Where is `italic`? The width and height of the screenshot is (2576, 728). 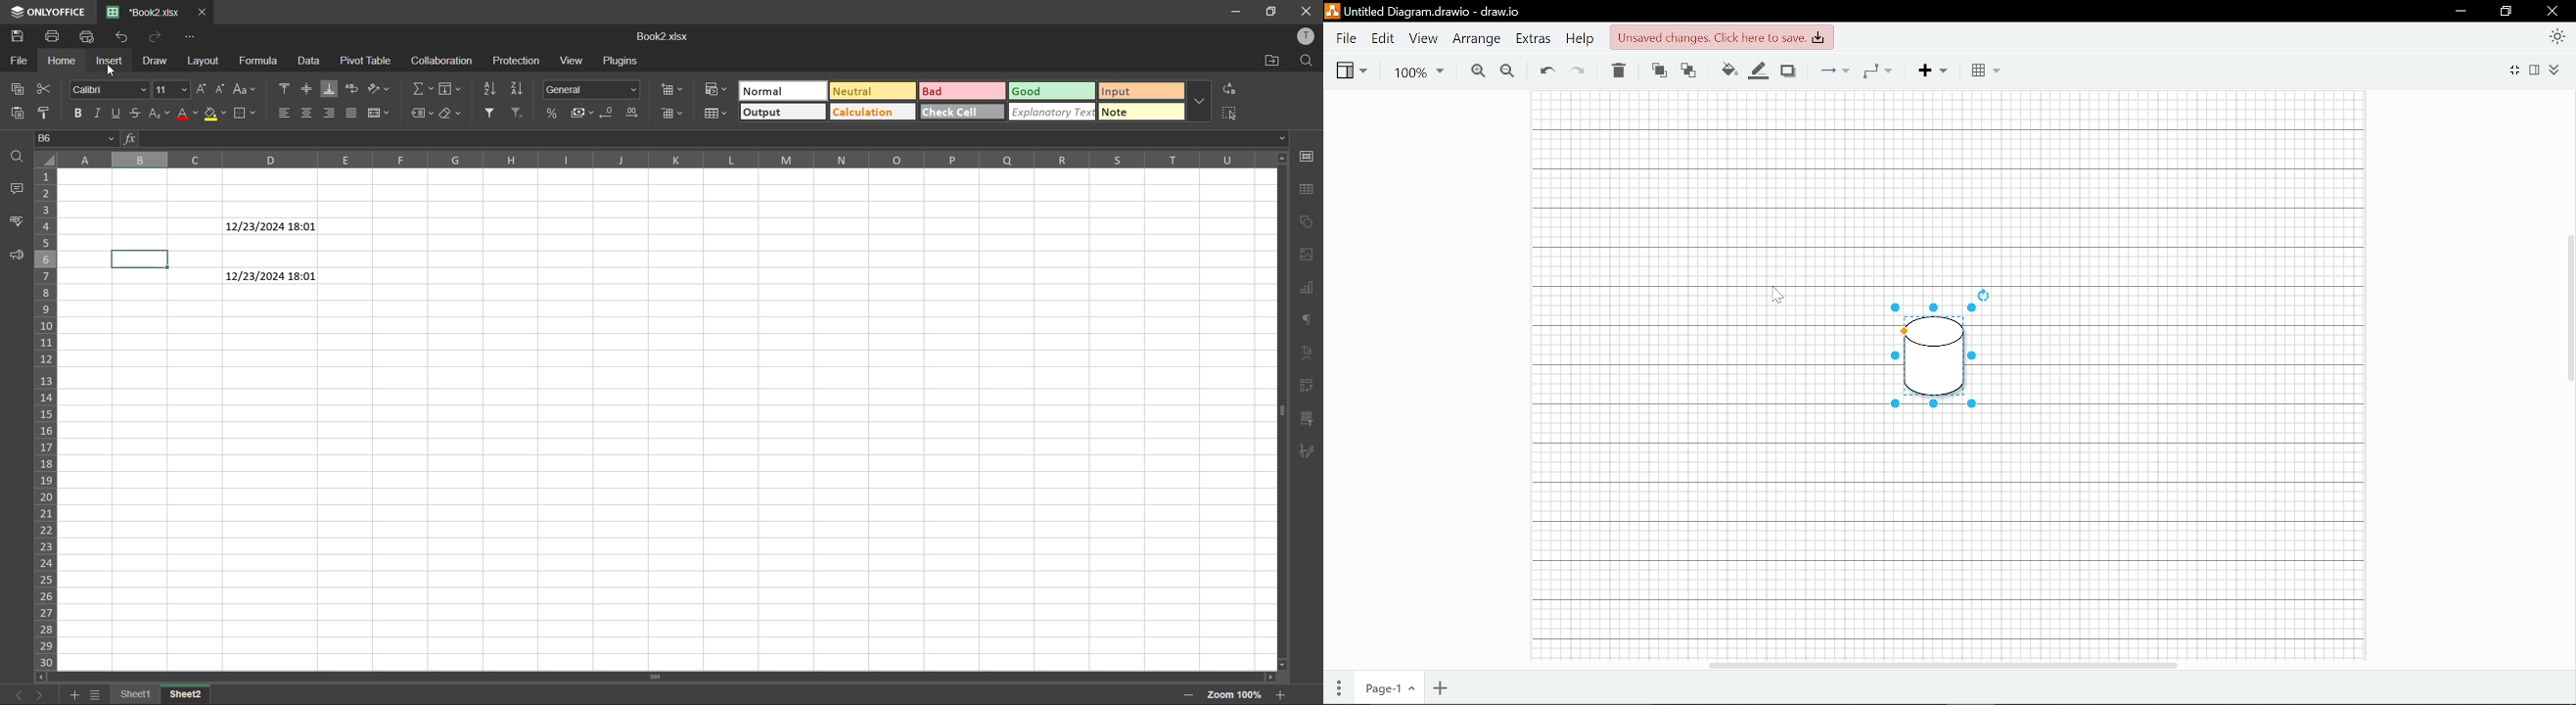
italic is located at coordinates (98, 112).